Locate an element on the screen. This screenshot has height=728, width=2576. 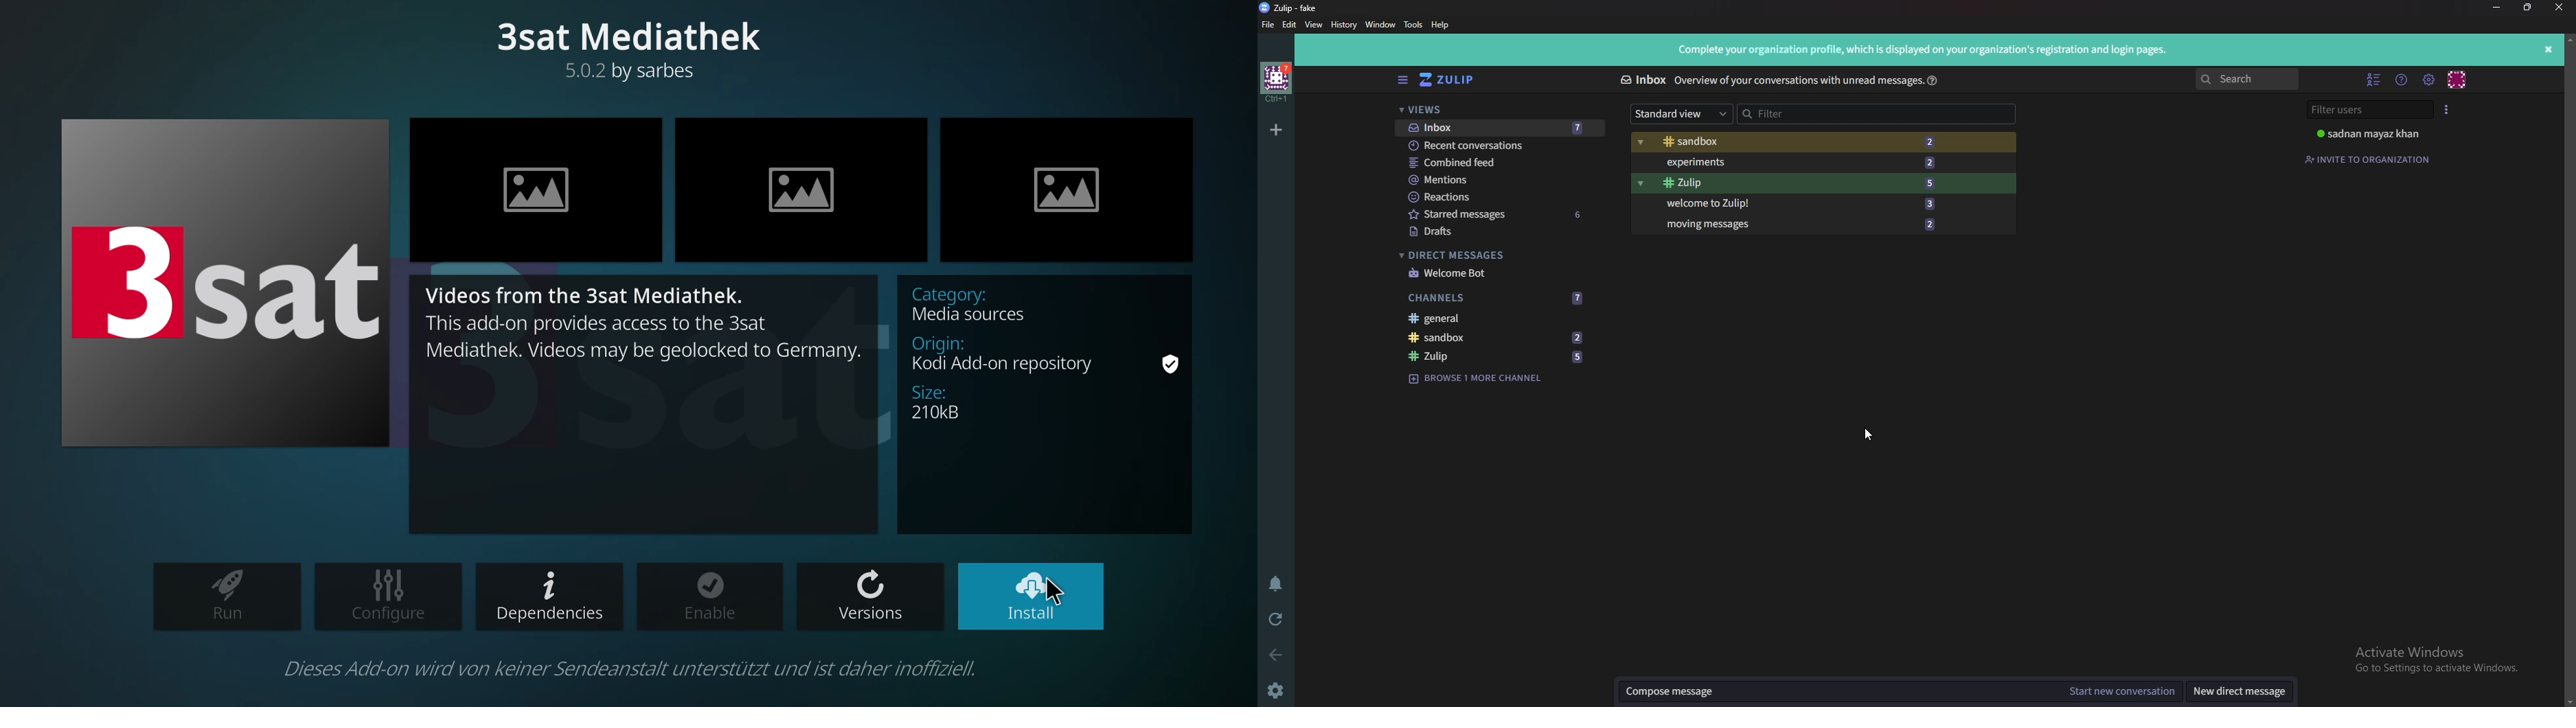
info is located at coordinates (633, 668).